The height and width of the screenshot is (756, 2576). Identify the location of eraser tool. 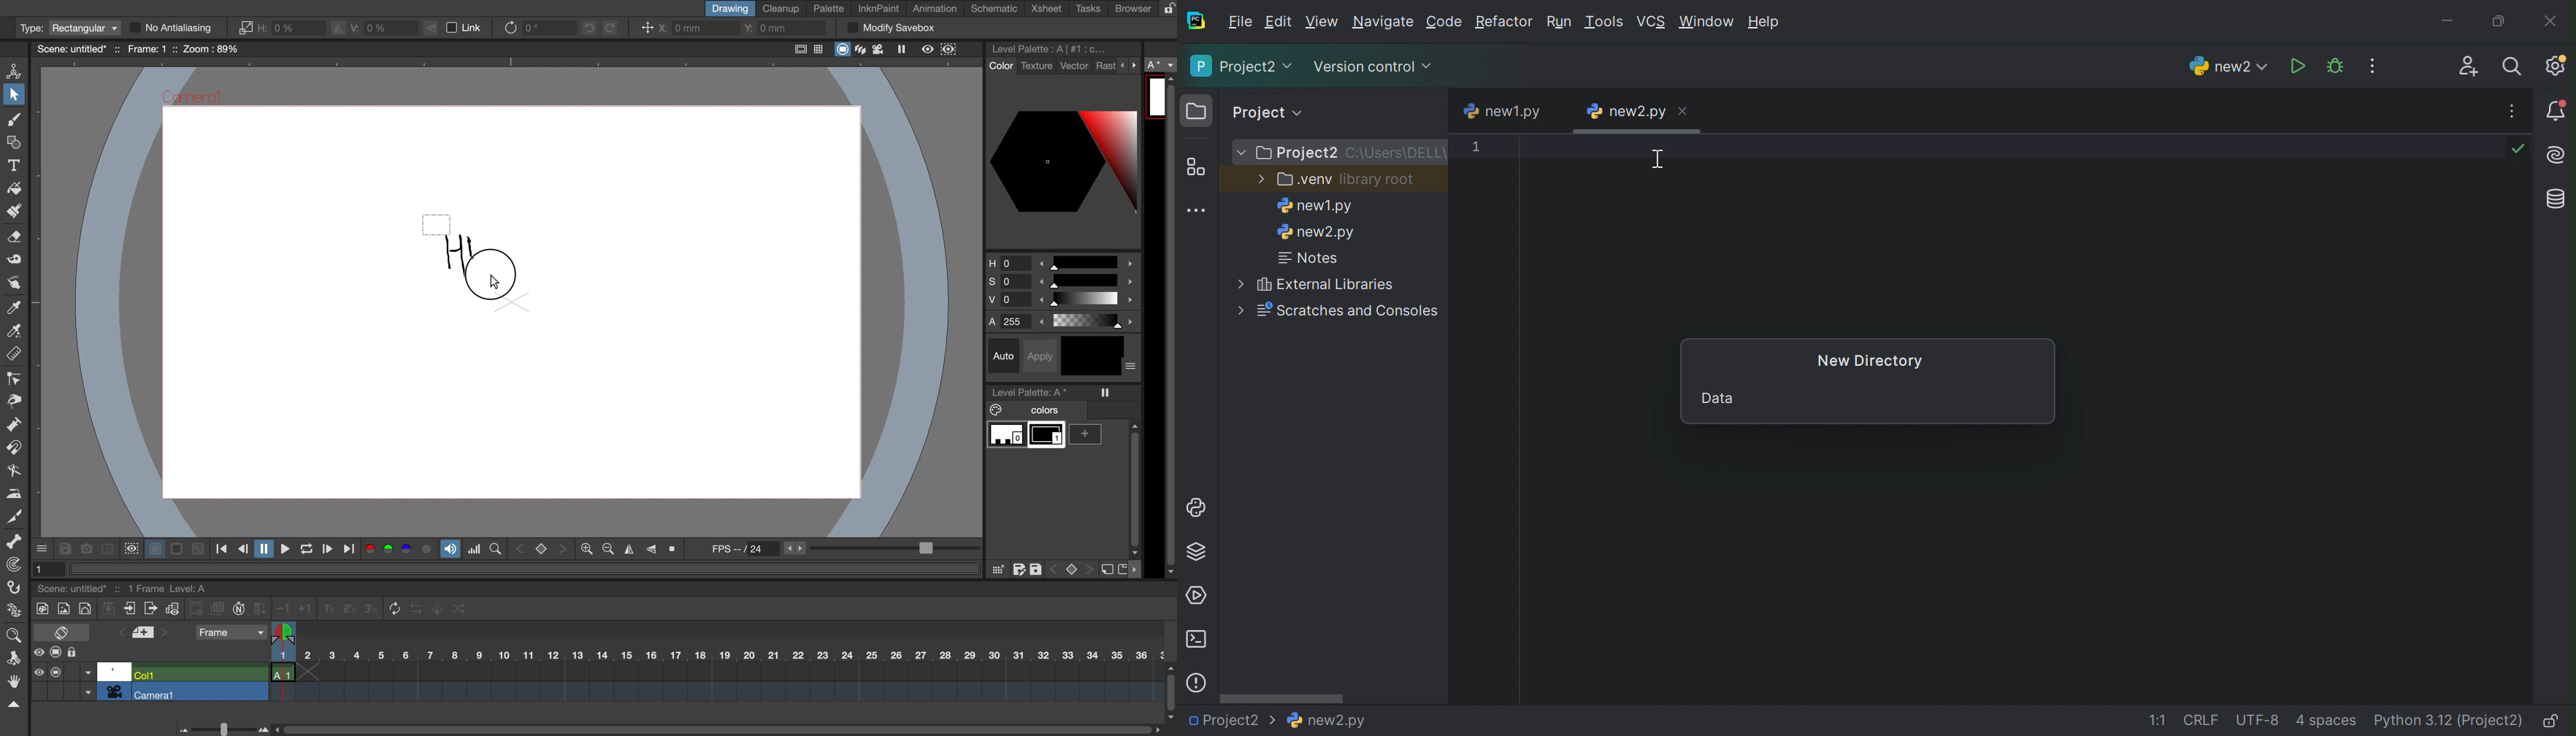
(16, 240).